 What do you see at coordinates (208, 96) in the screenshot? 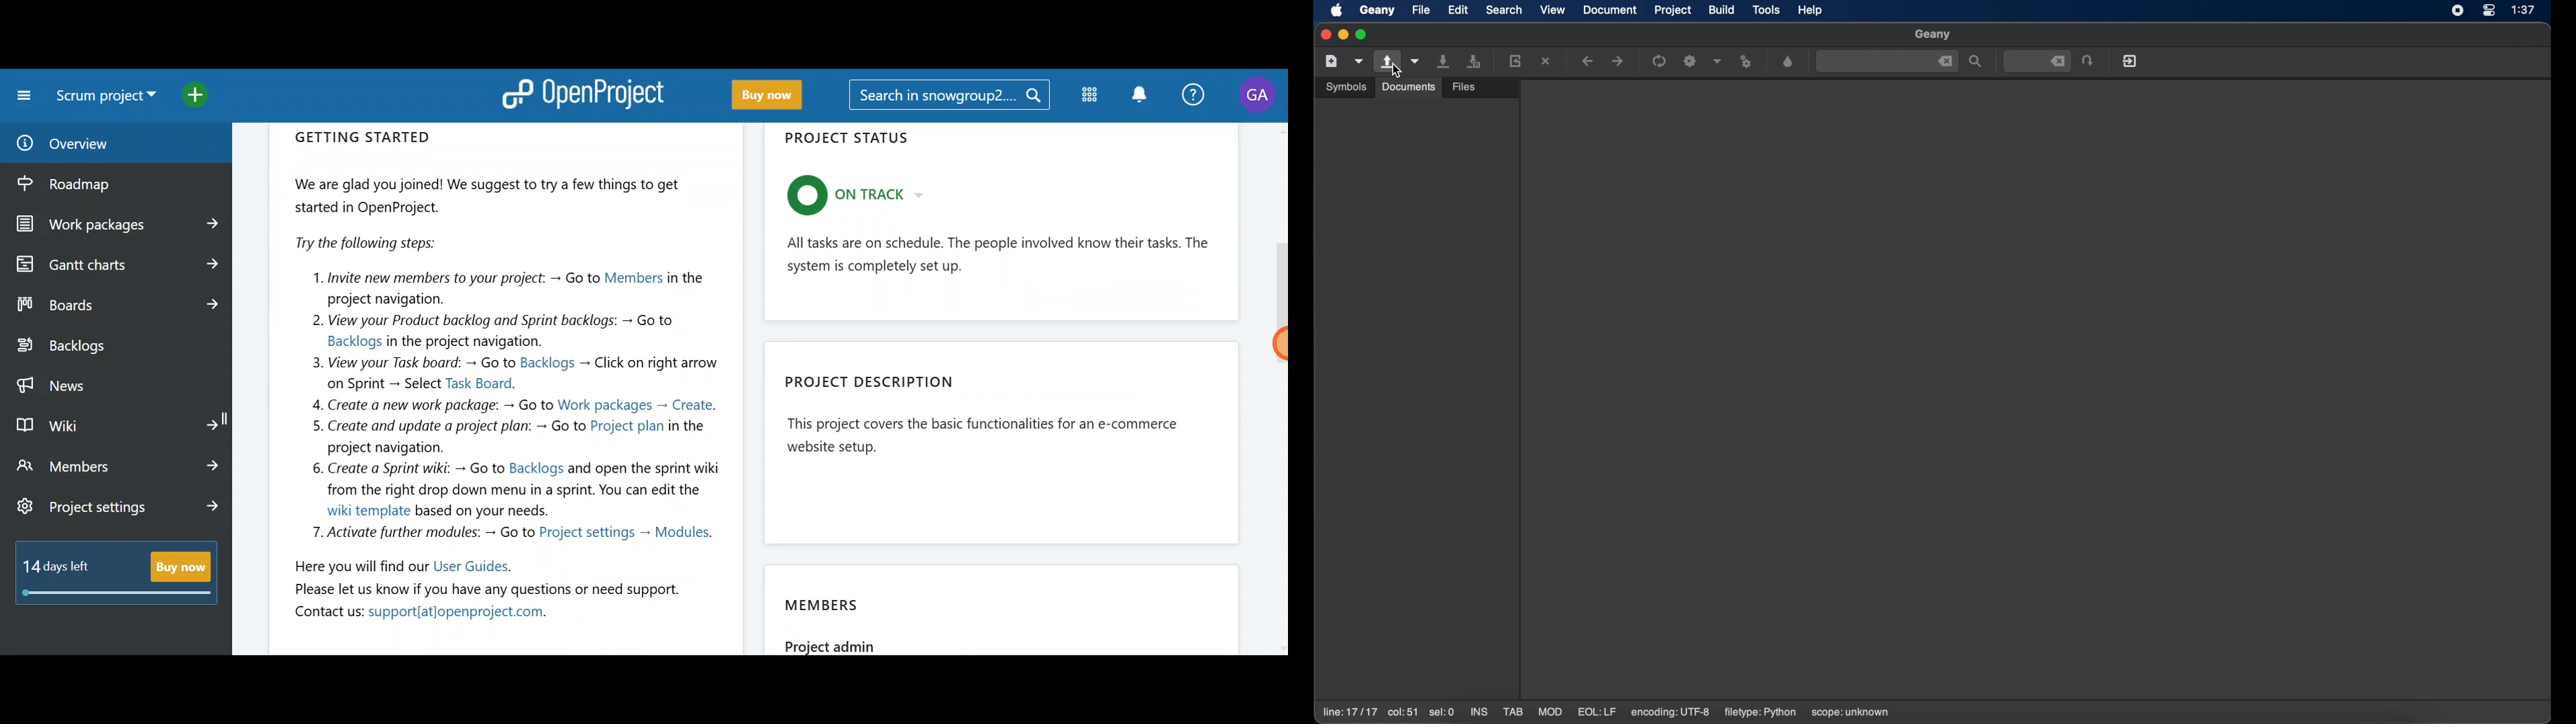
I see `Open quick add menu` at bounding box center [208, 96].